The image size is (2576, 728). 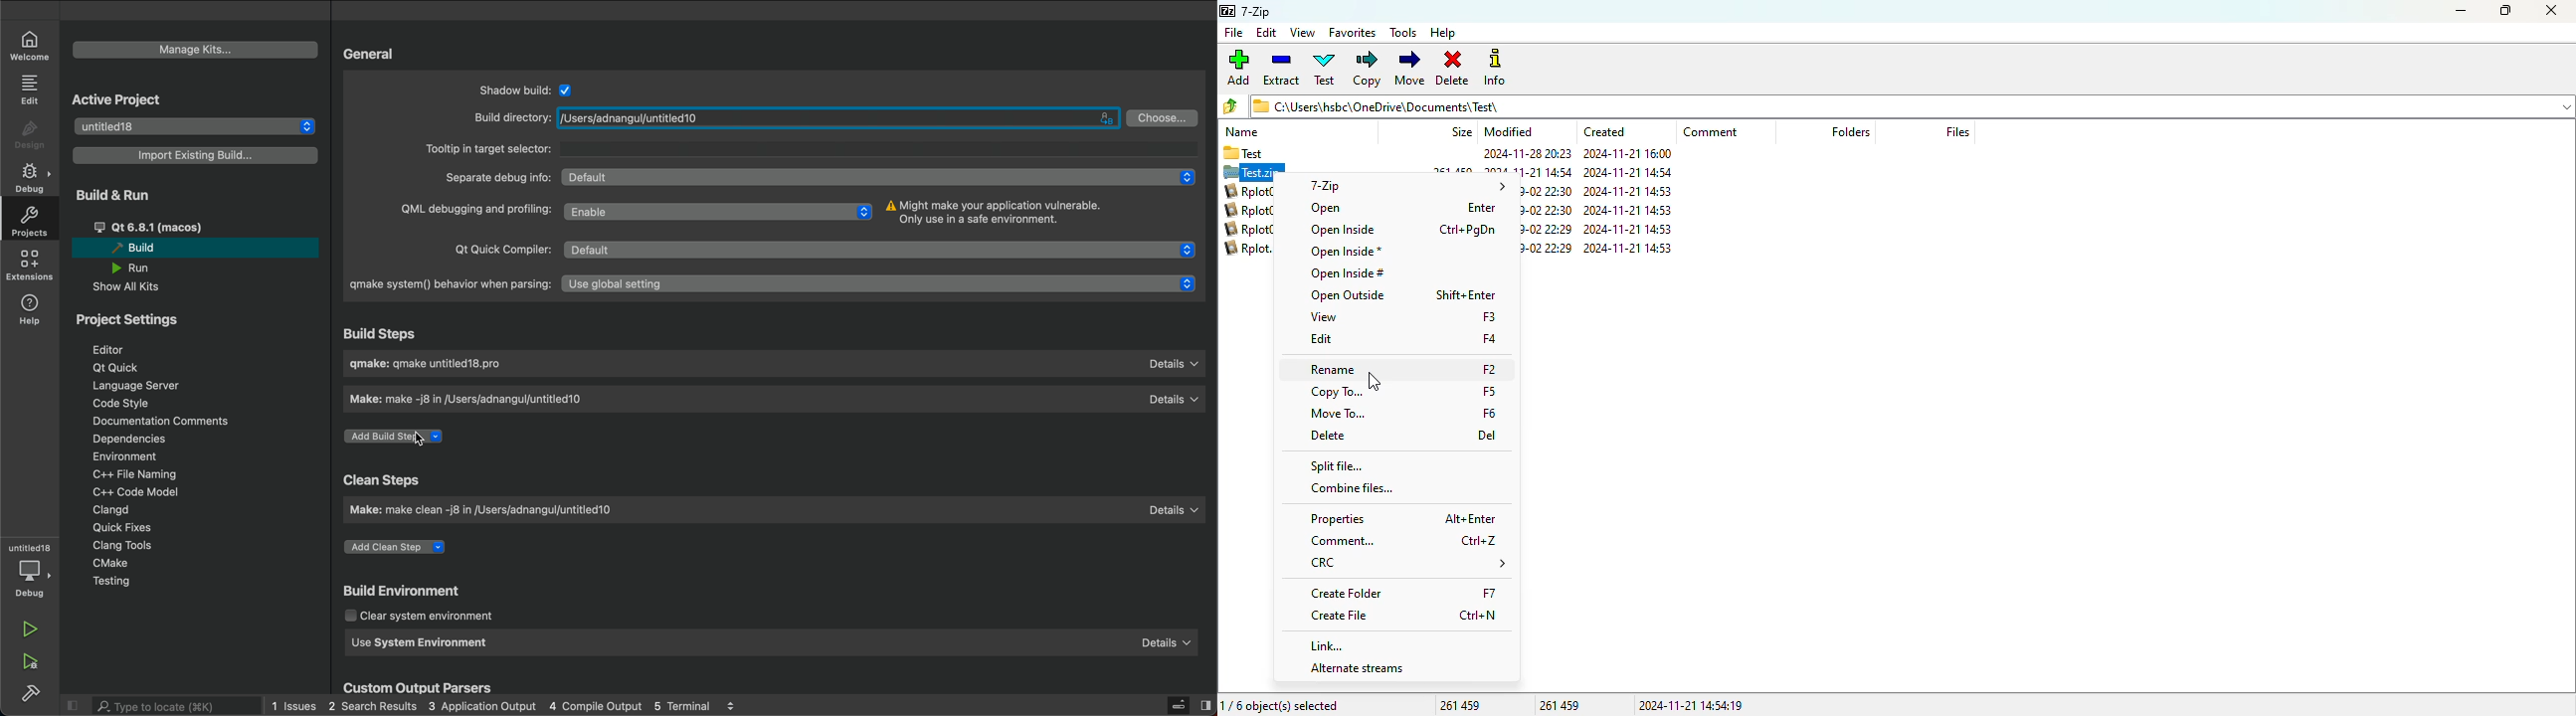 I want to click on Qt 6.8.1 (macos), so click(x=148, y=227).